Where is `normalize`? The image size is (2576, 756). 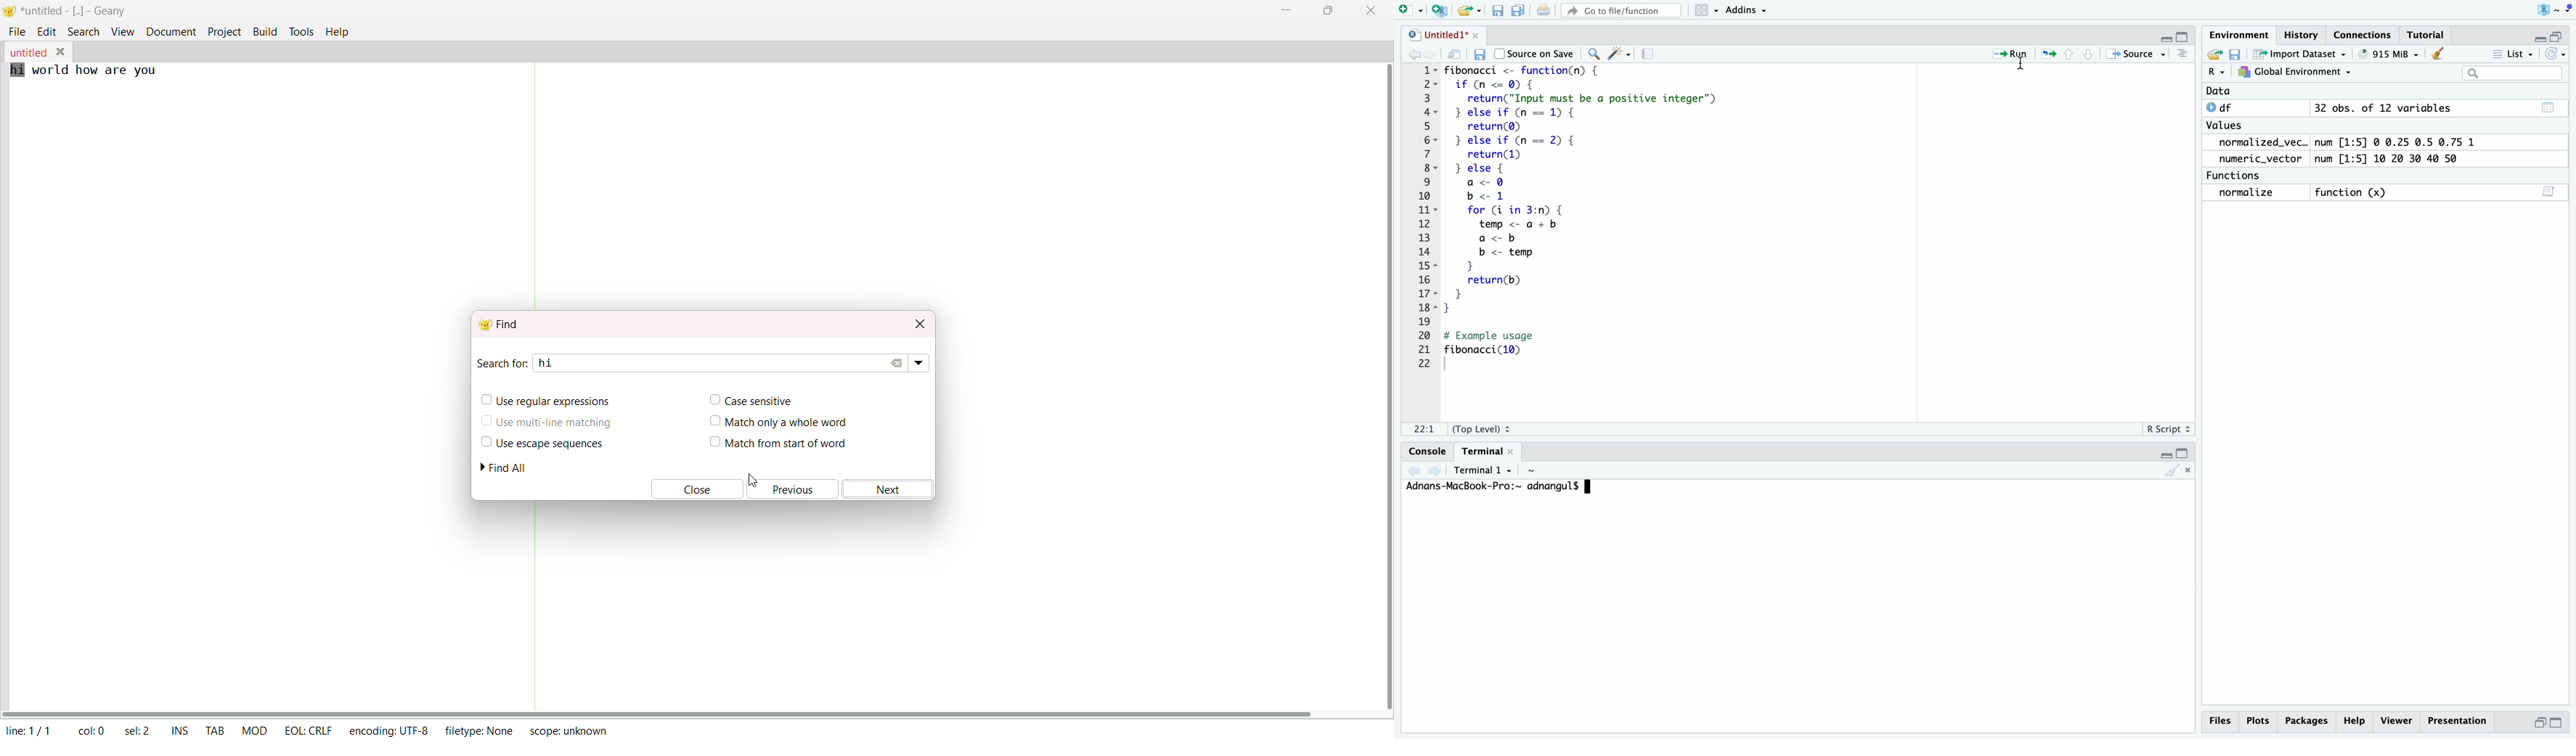
normalize is located at coordinates (2246, 193).